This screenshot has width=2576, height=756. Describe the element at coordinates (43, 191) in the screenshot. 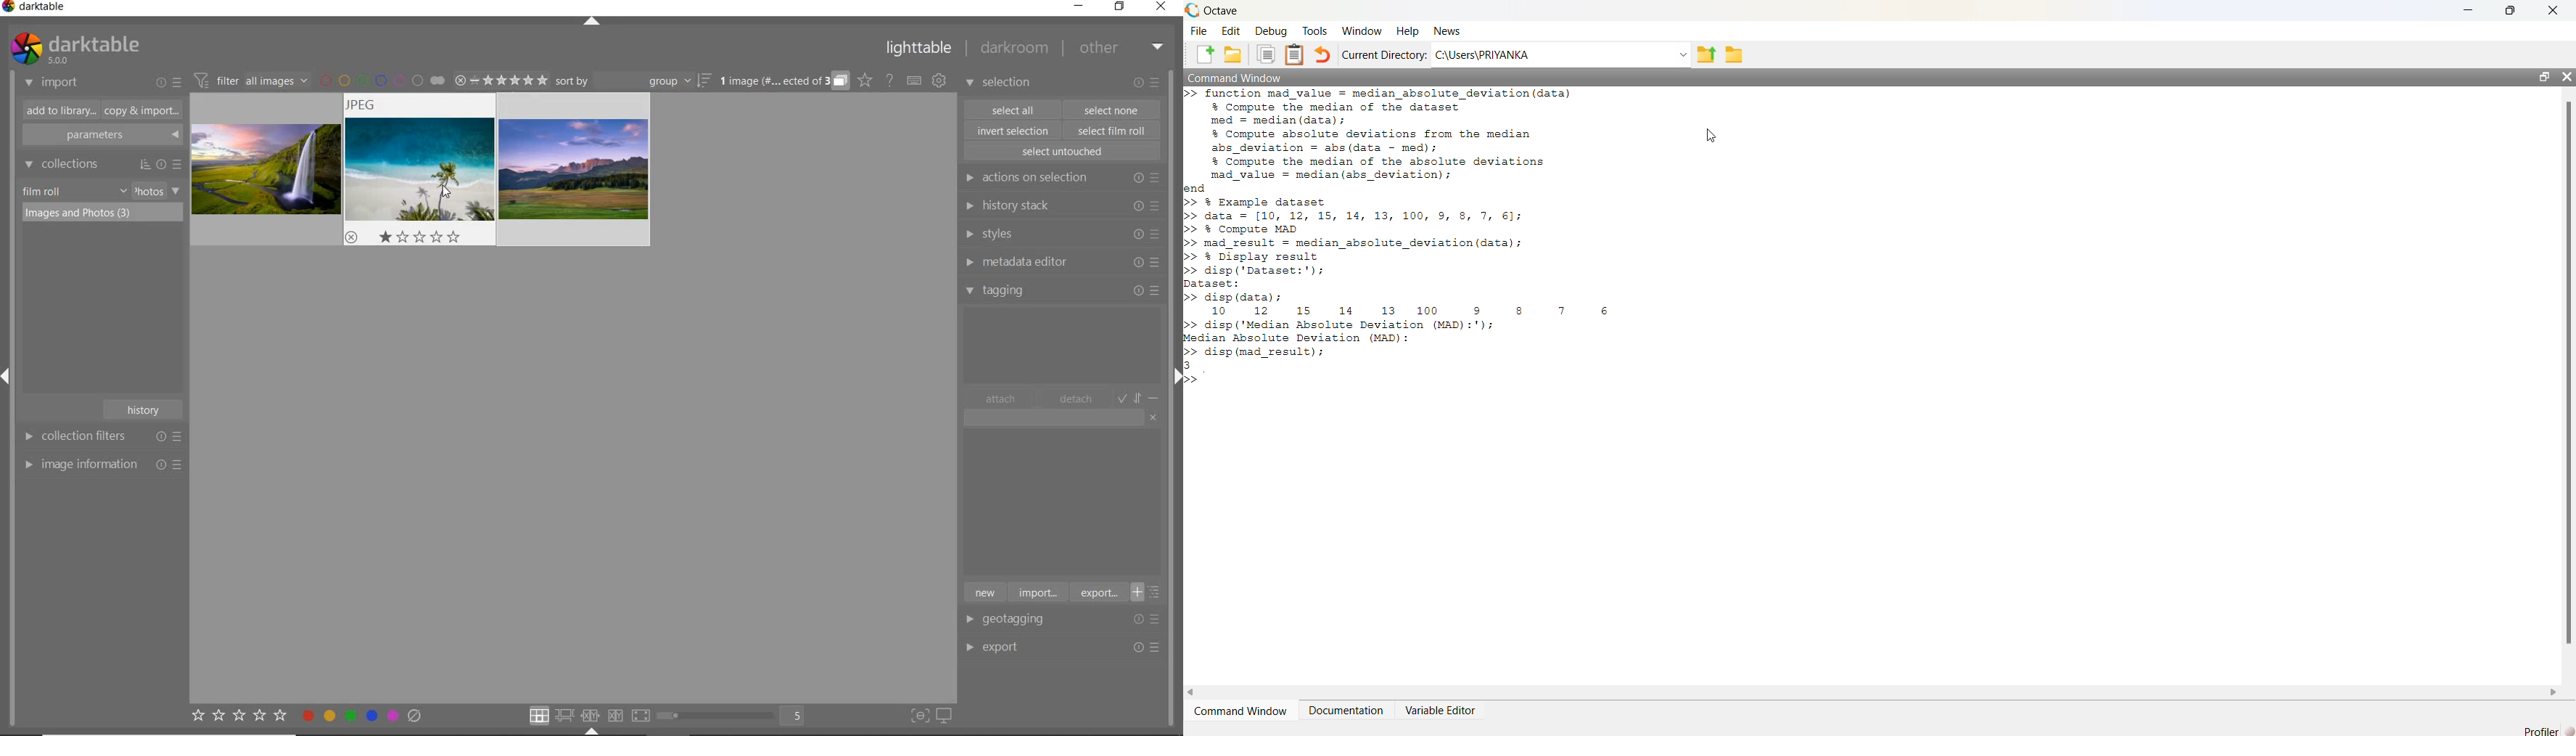

I see `film roll` at that location.